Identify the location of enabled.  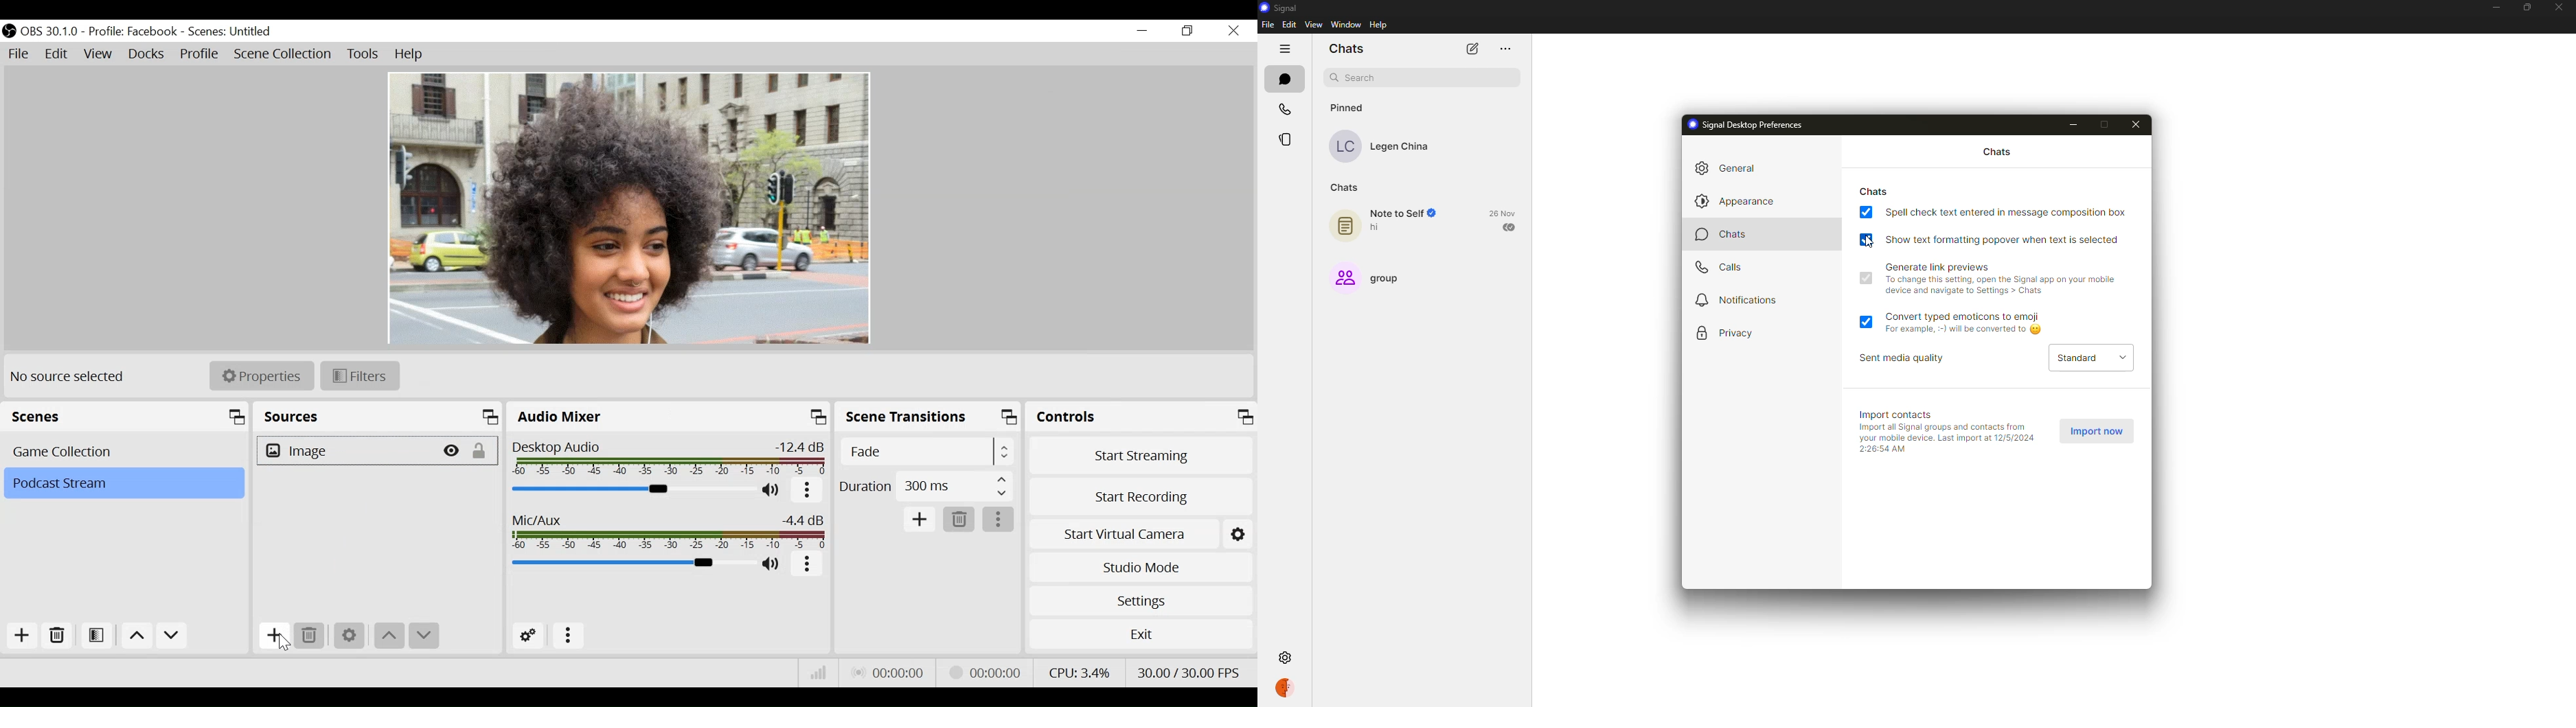
(1865, 278).